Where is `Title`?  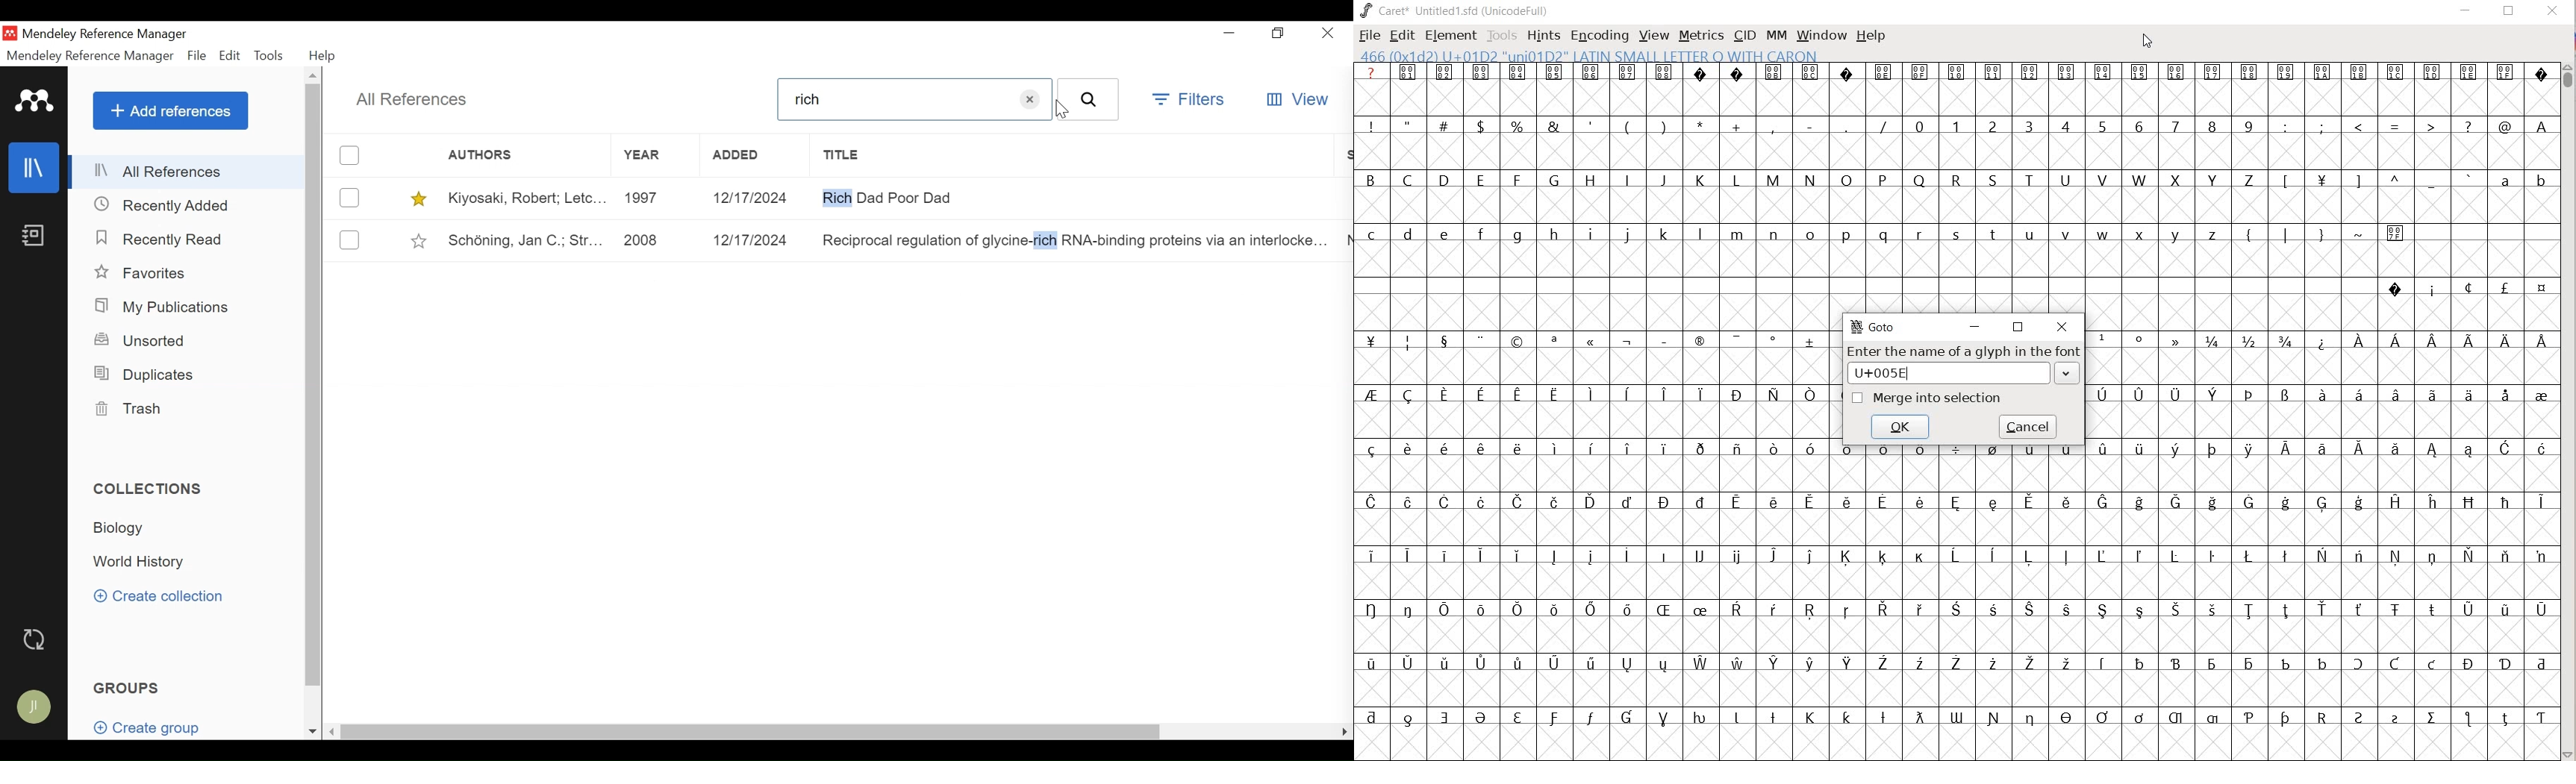 Title is located at coordinates (1077, 156).